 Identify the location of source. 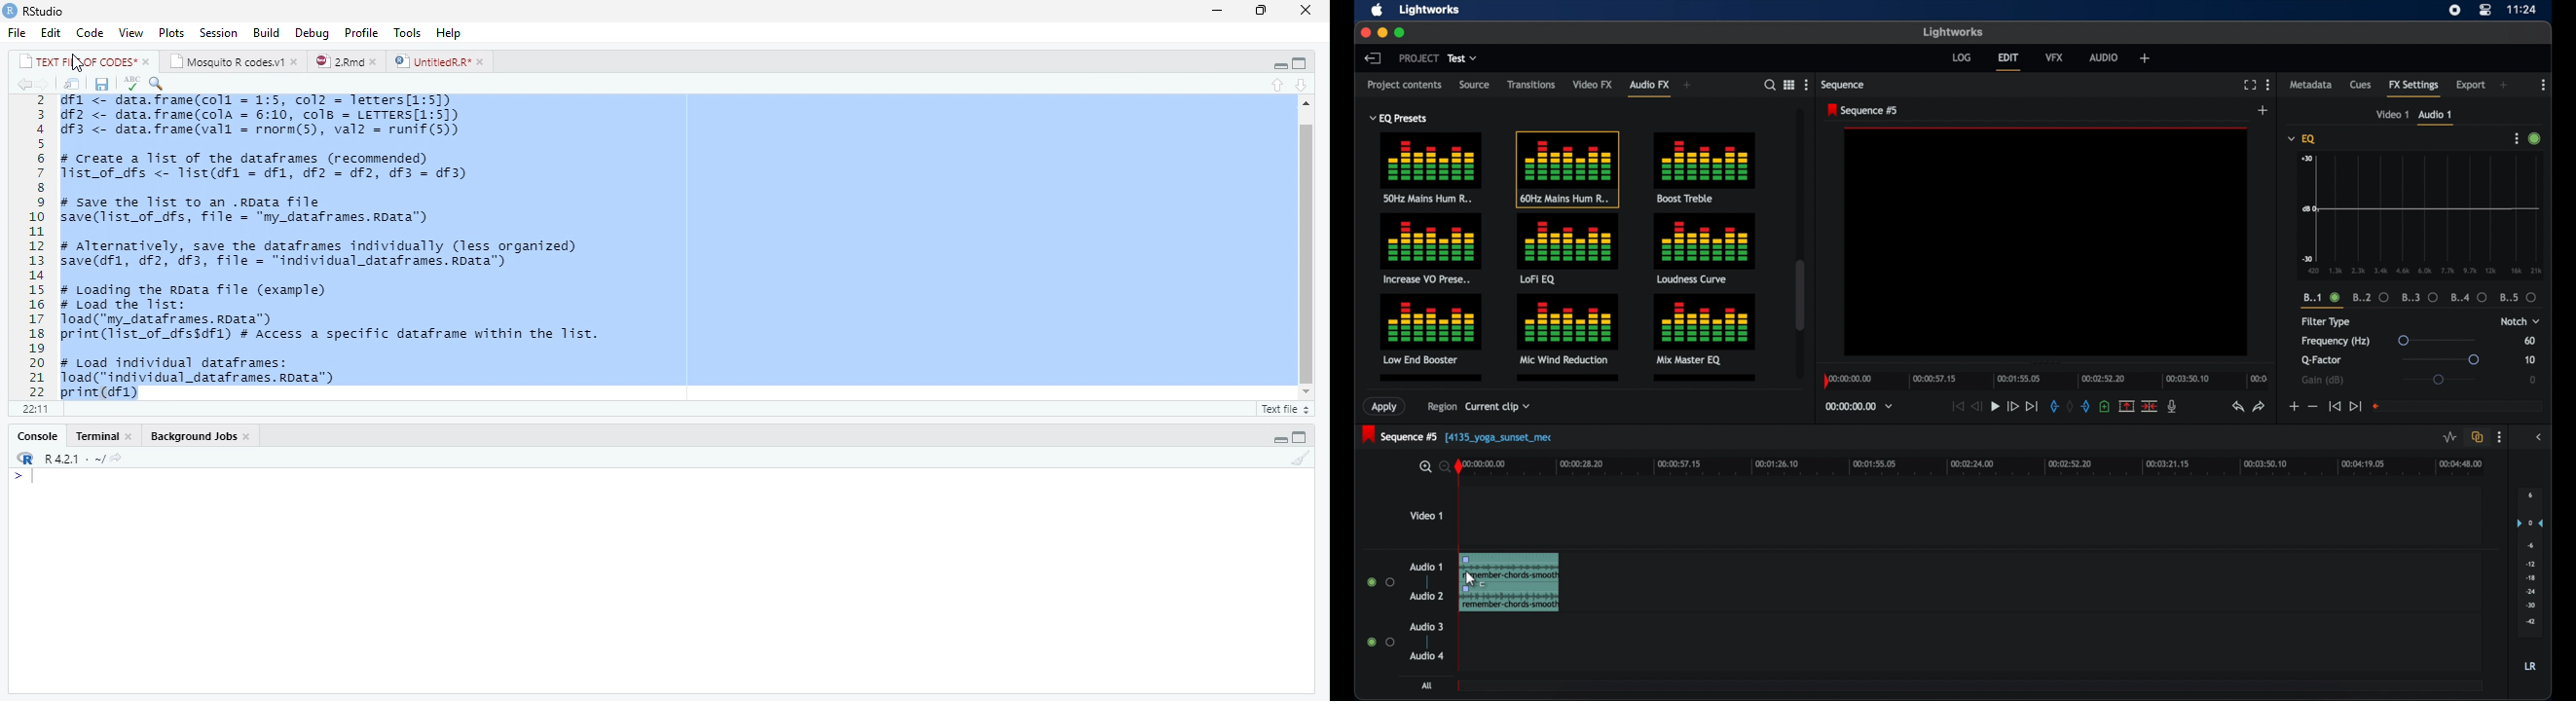
(1473, 84).